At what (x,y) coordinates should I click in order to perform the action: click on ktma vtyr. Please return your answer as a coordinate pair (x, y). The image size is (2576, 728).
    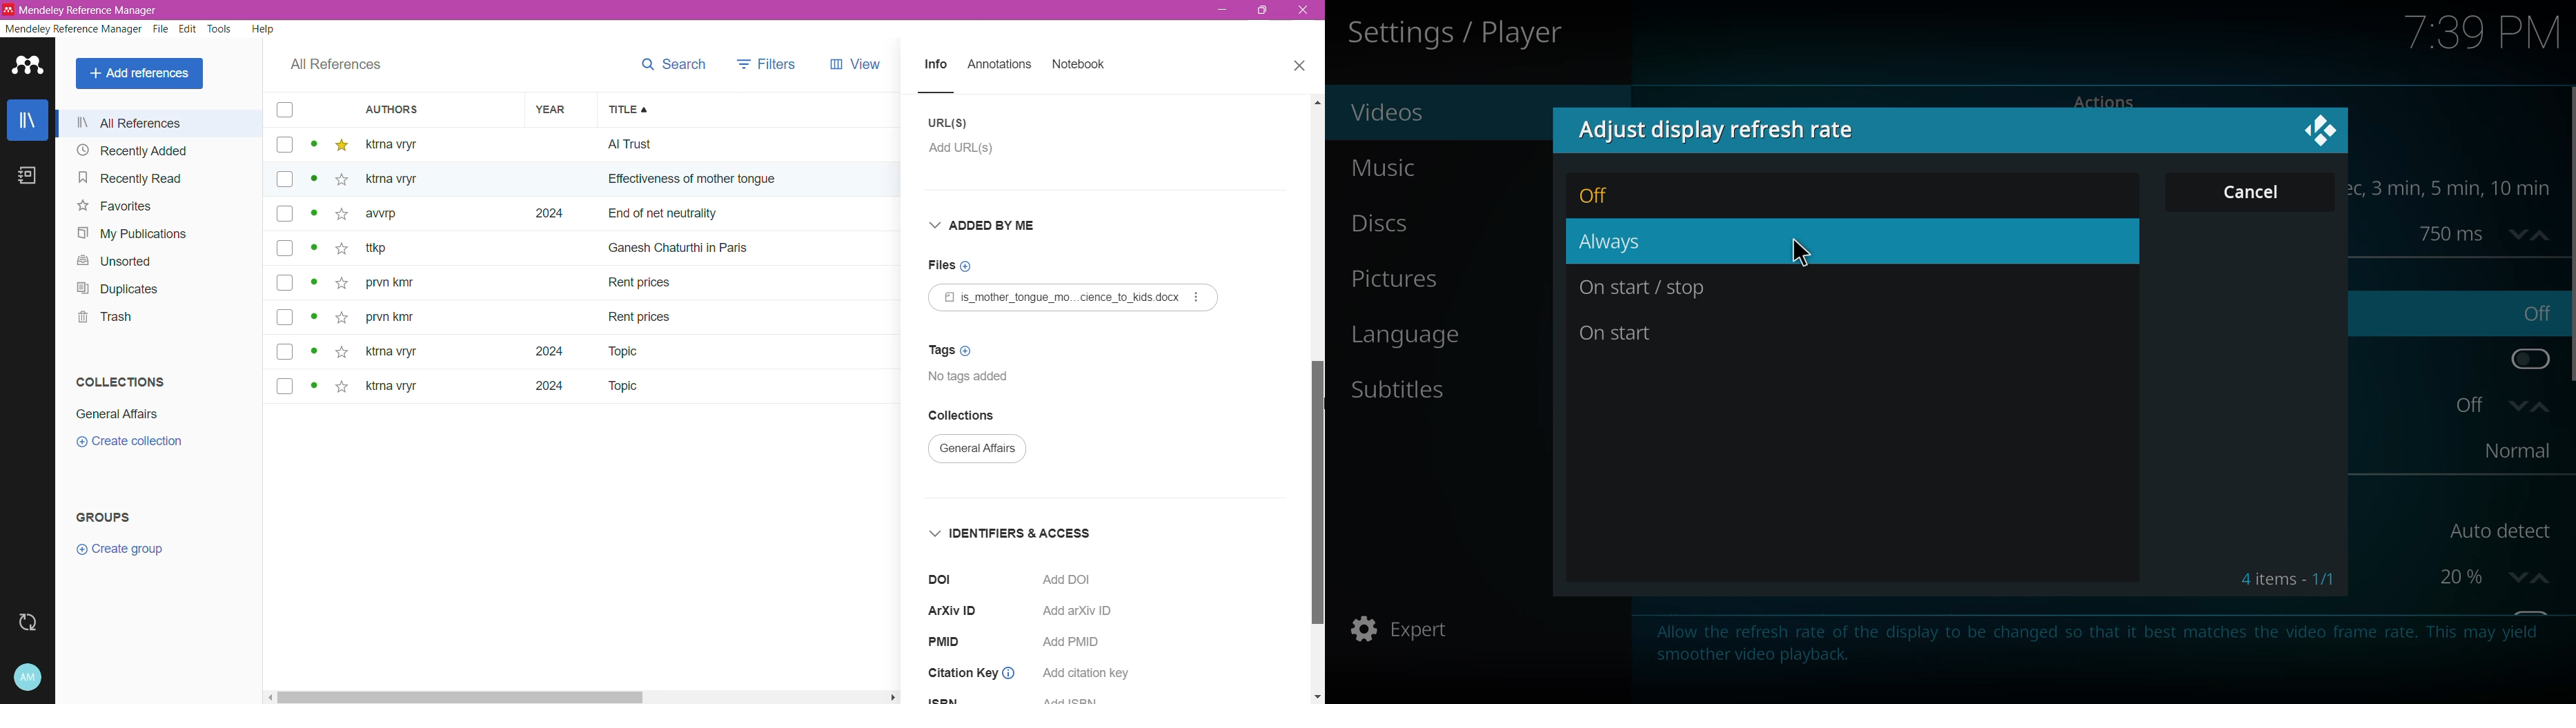
    Looking at the image, I should click on (401, 144).